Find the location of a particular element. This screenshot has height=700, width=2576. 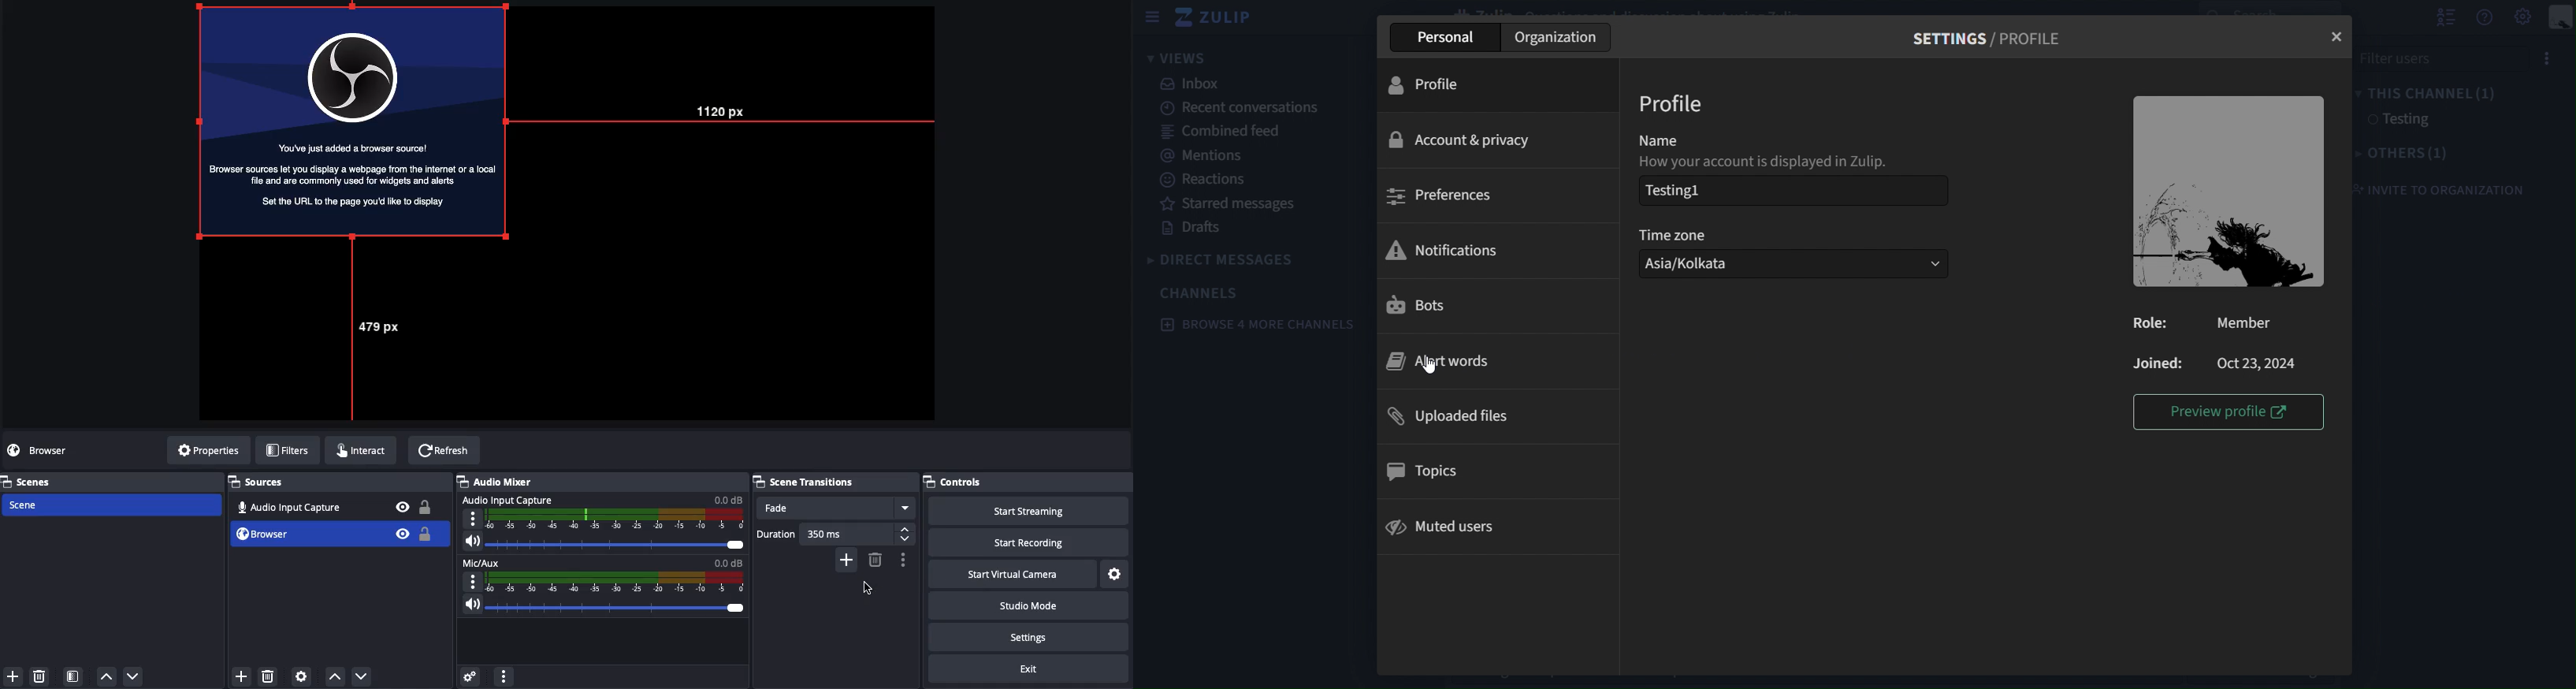

Fade is located at coordinates (836, 508).